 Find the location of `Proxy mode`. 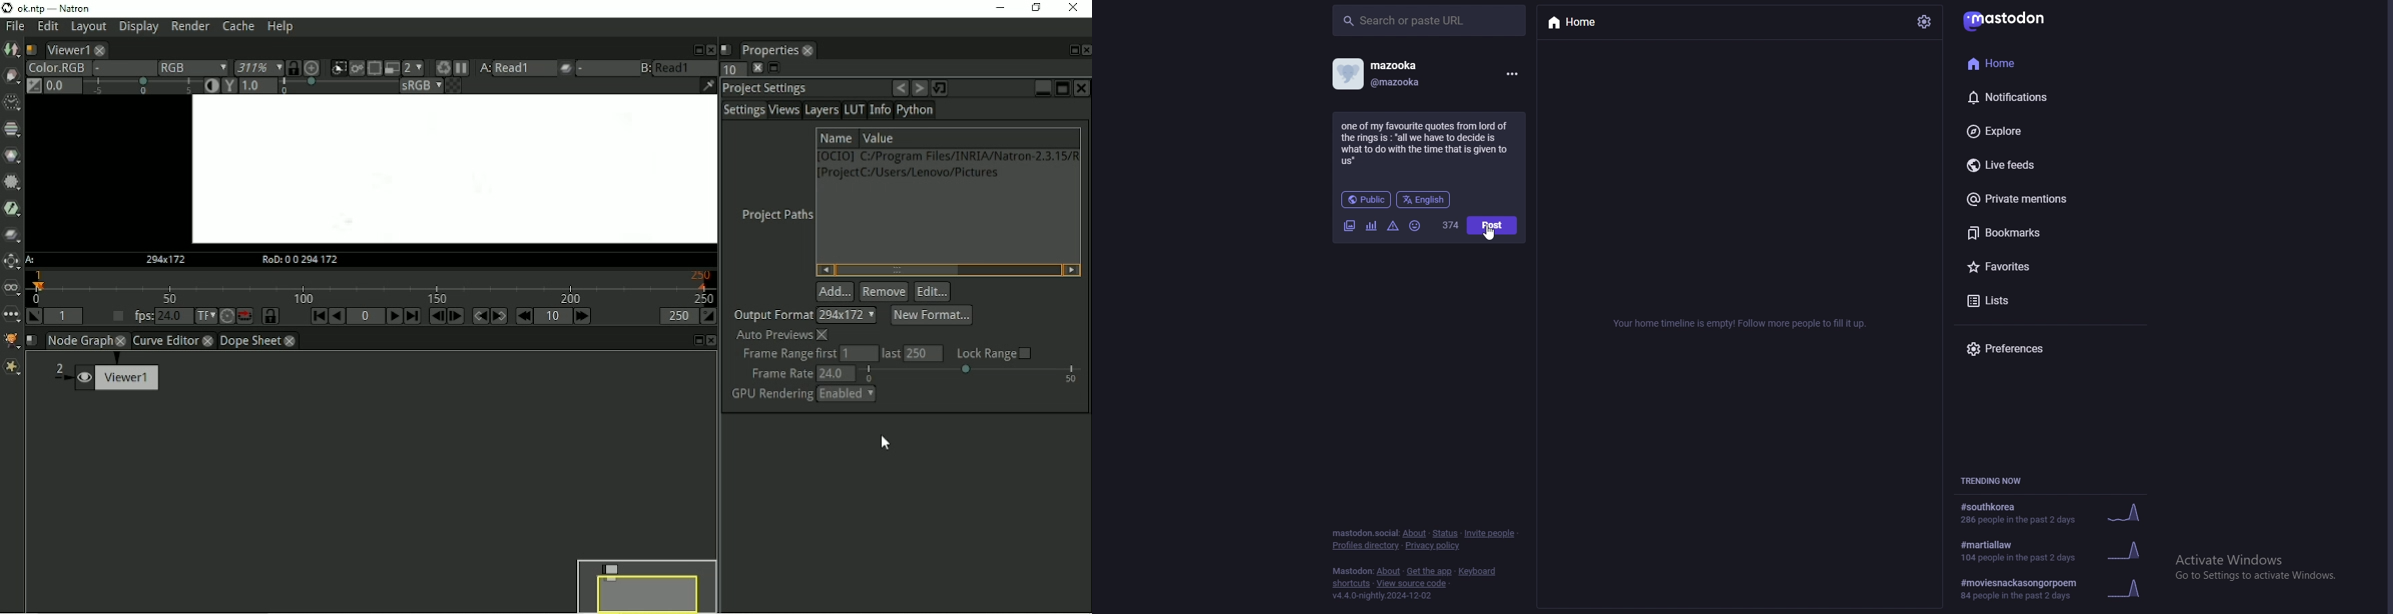

Proxy mode is located at coordinates (393, 68).